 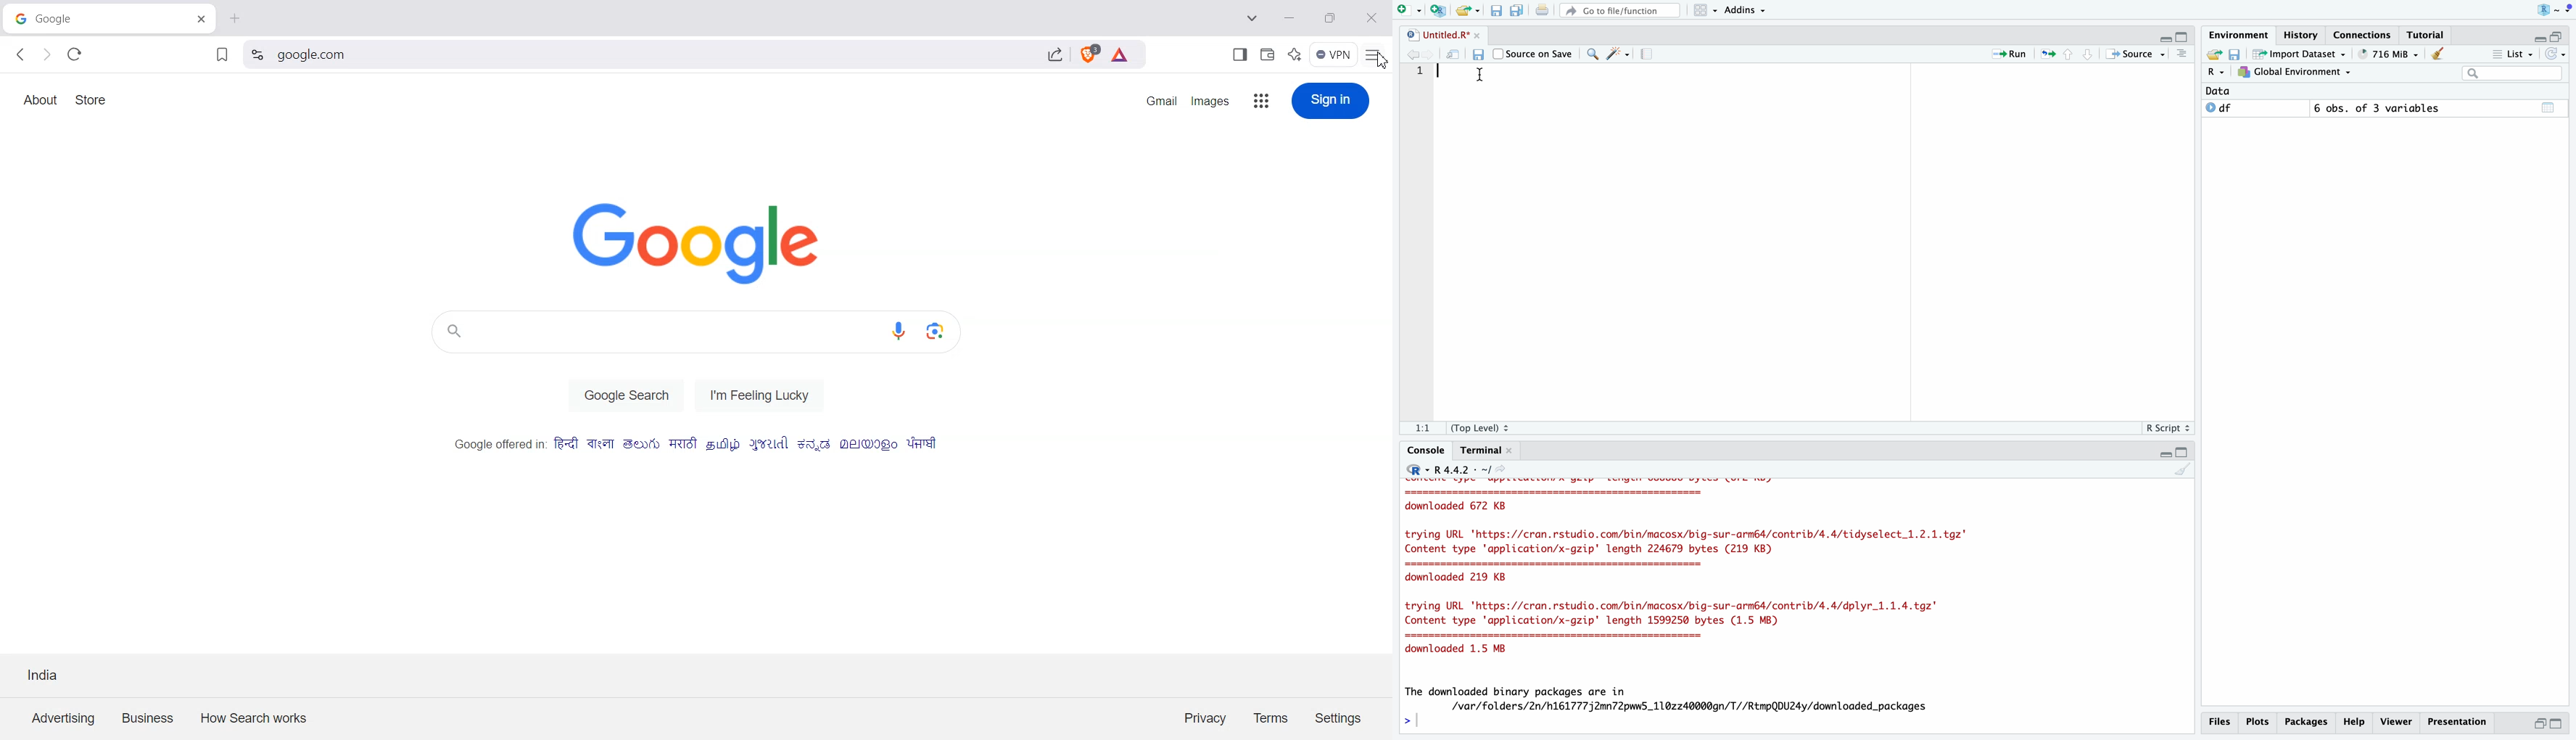 What do you see at coordinates (1618, 11) in the screenshot?
I see `Go to file/function` at bounding box center [1618, 11].